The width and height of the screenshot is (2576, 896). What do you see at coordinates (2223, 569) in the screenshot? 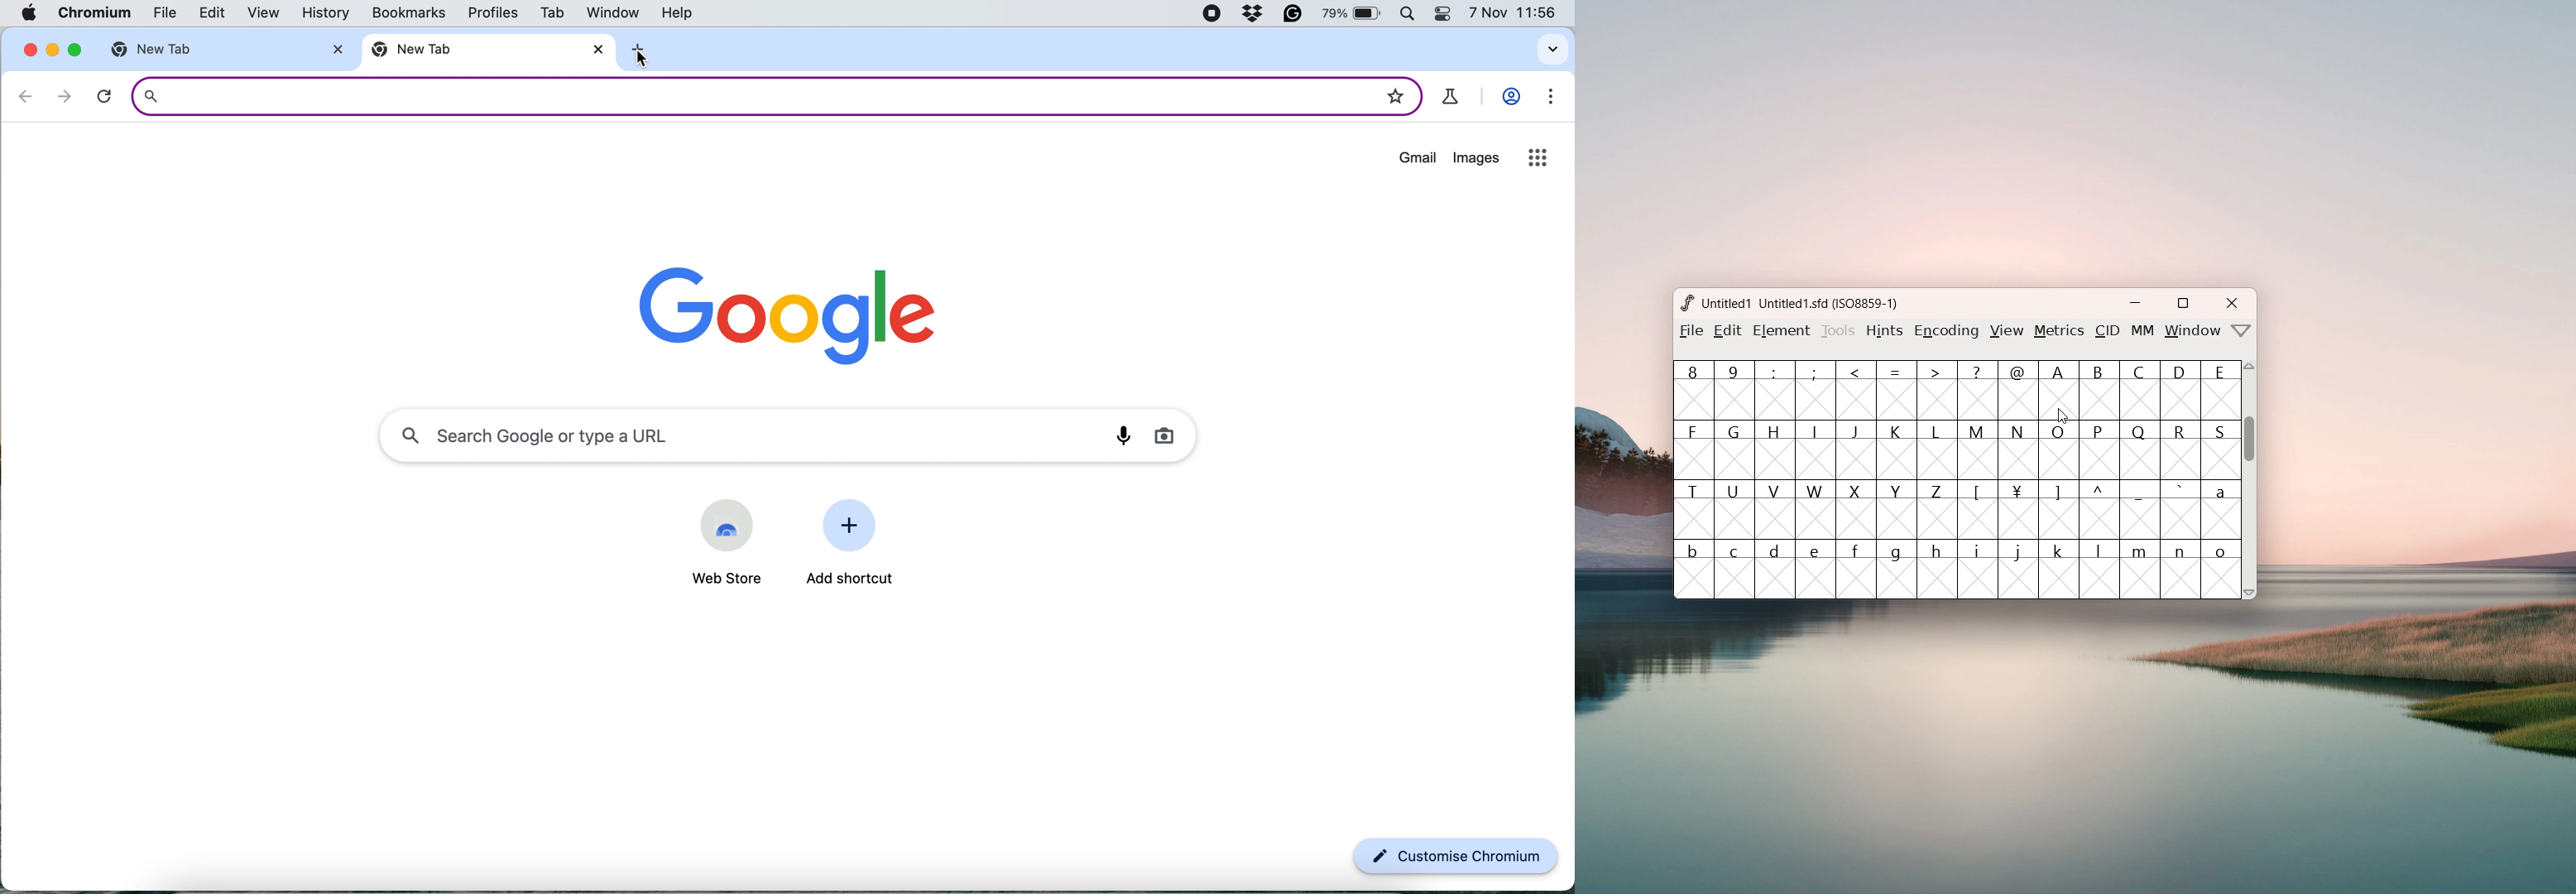
I see `o` at bounding box center [2223, 569].